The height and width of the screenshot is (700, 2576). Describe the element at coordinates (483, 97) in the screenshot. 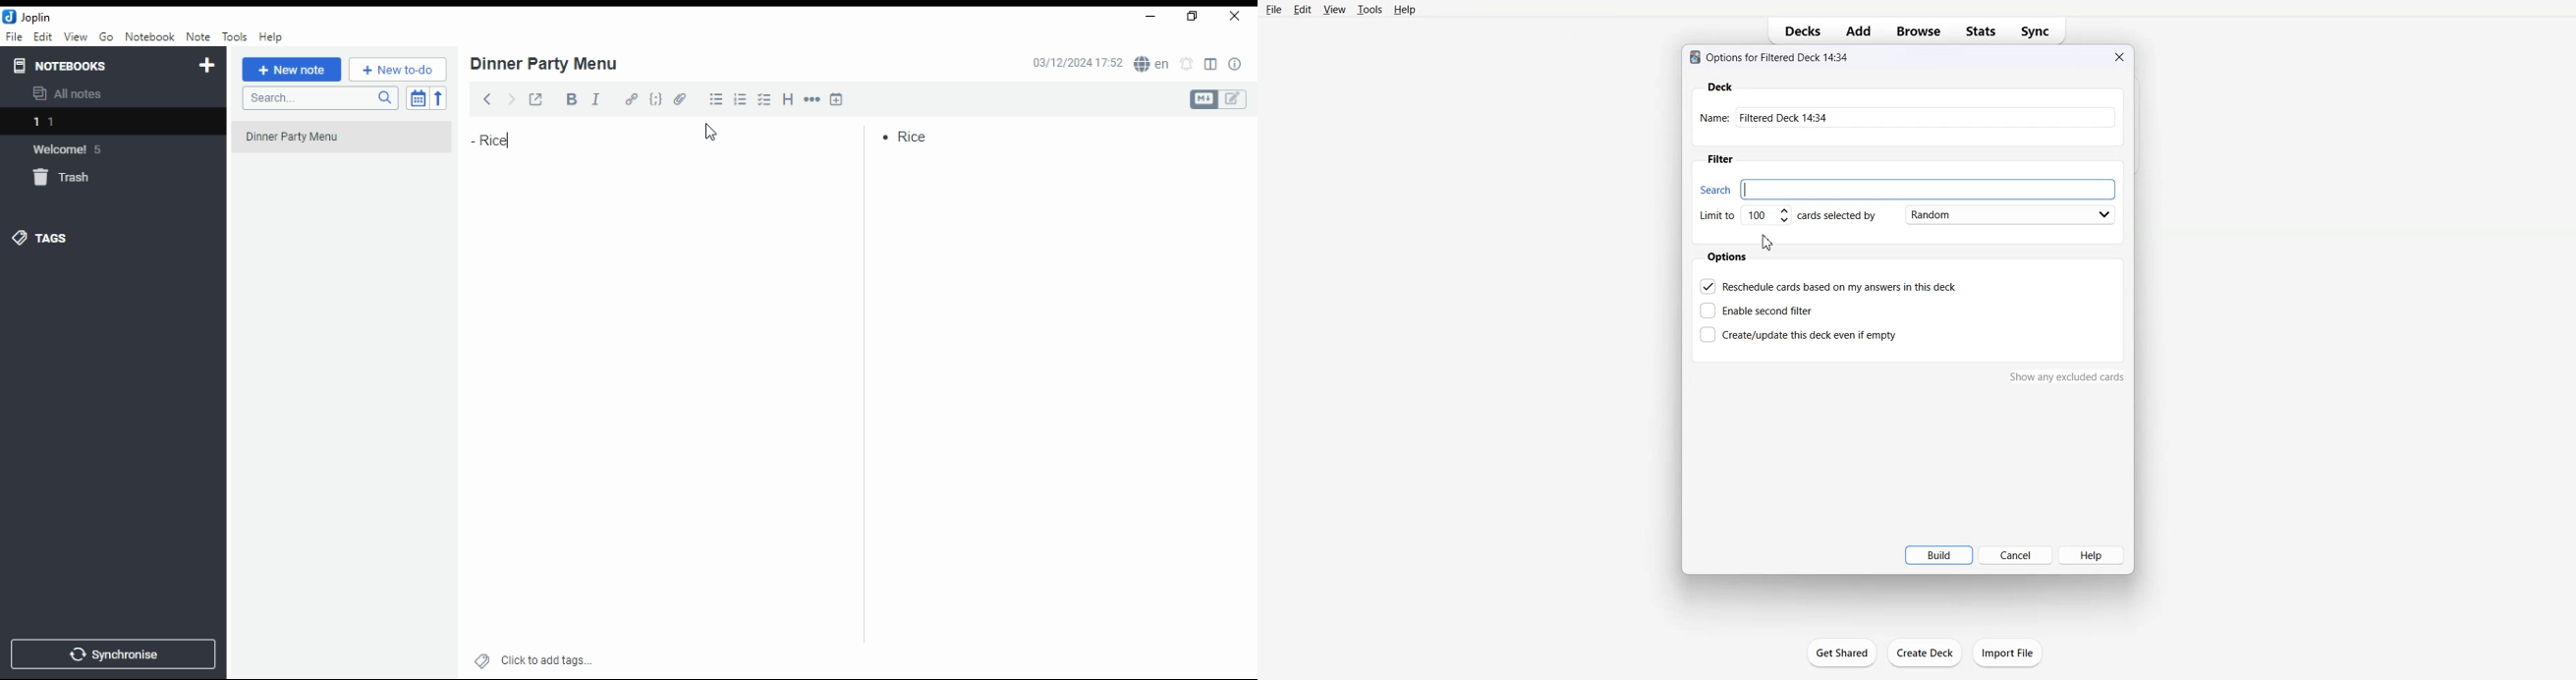

I see `back` at that location.